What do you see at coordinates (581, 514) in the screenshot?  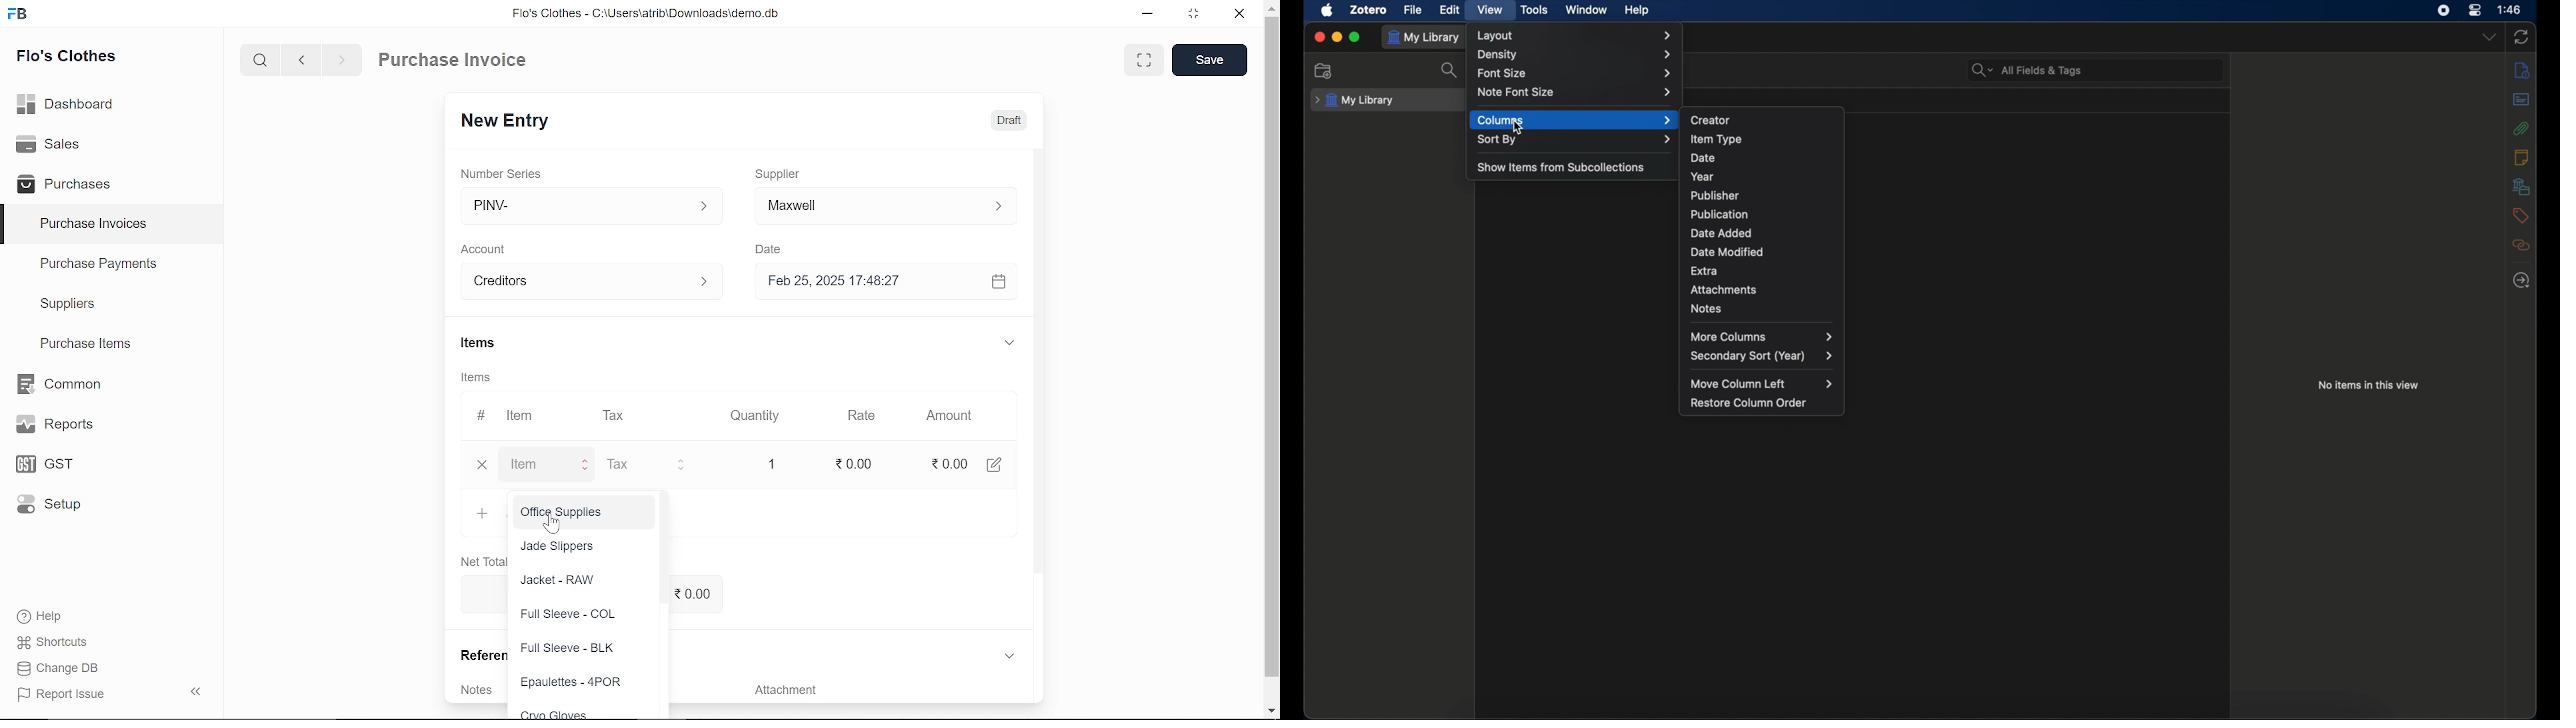 I see `Office Supplies.` at bounding box center [581, 514].